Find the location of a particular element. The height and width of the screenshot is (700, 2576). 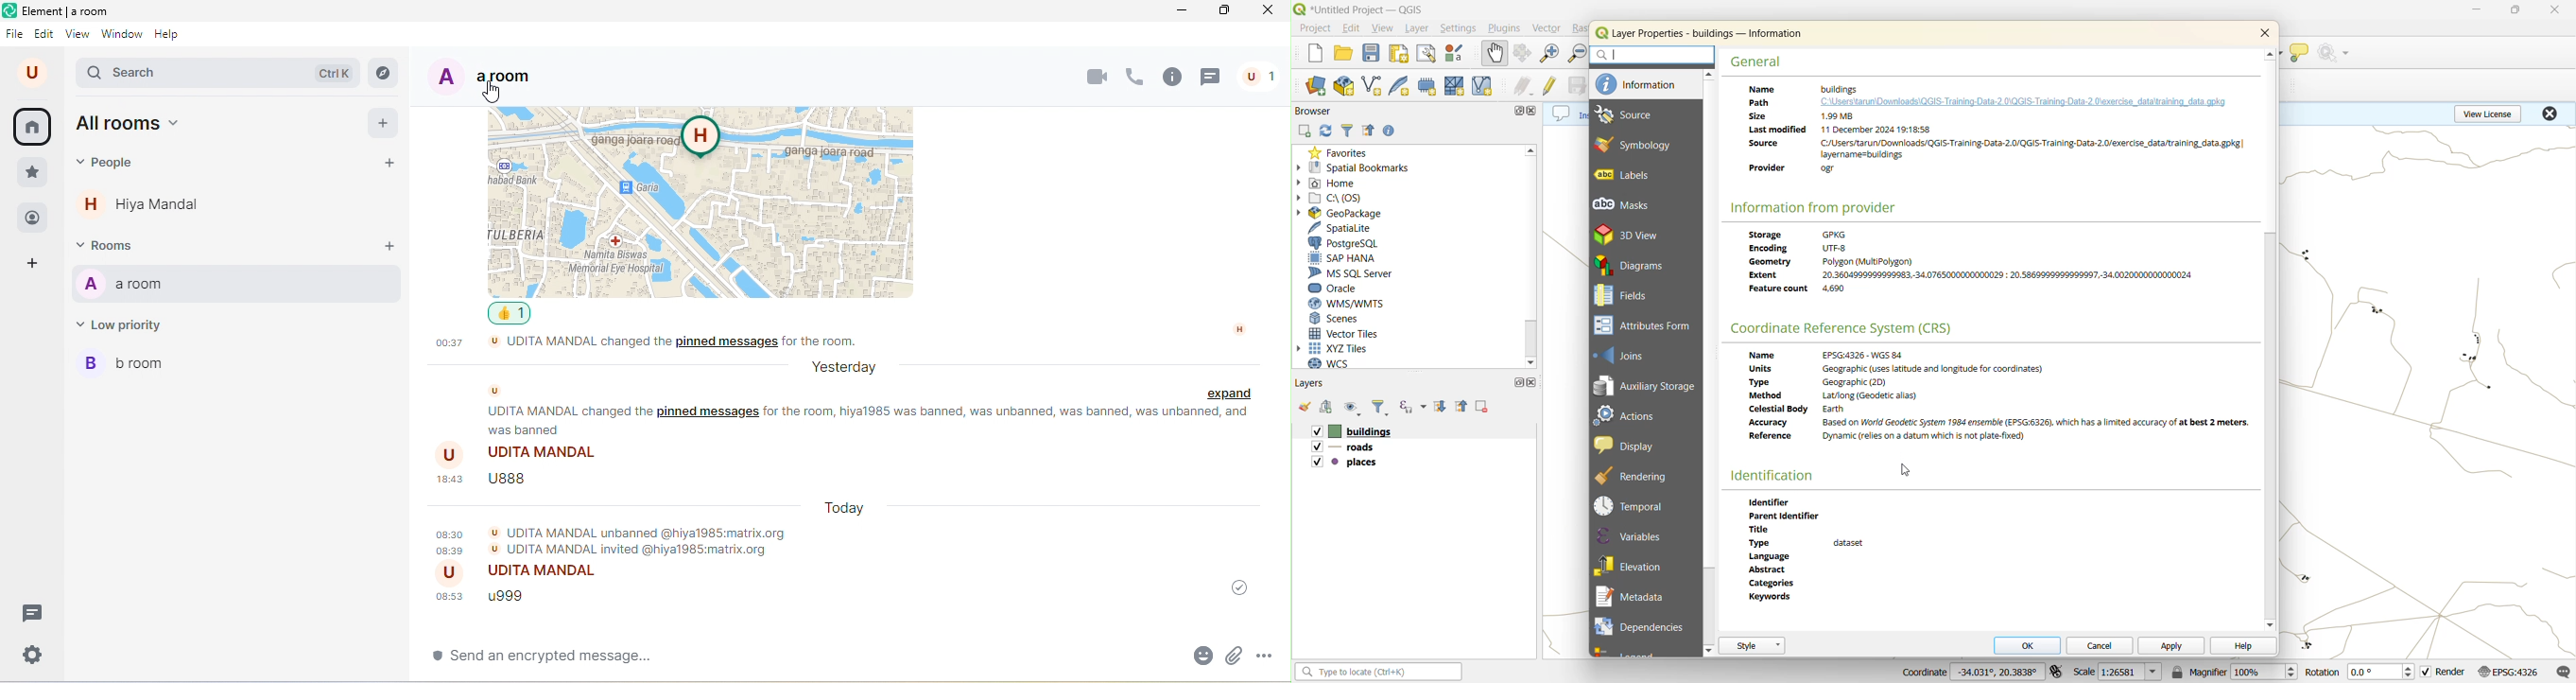

metadata is located at coordinates (1637, 595).